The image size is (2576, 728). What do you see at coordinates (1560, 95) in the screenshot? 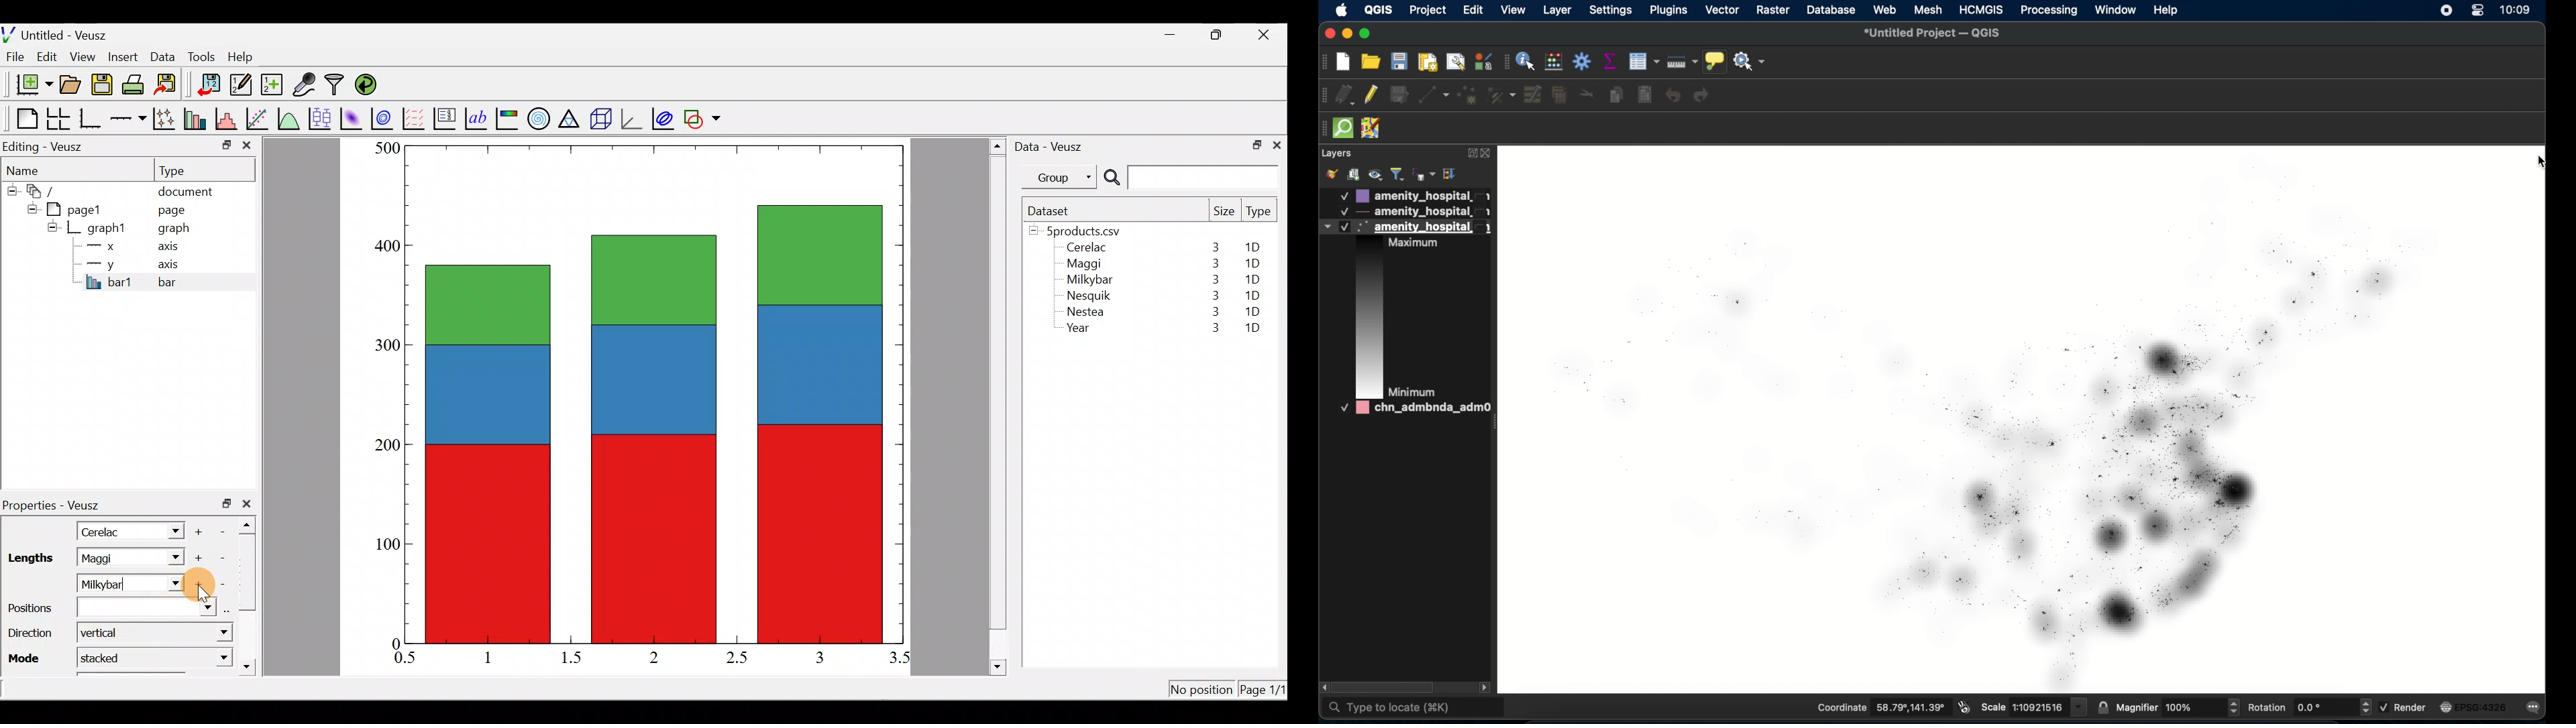
I see `delete selected` at bounding box center [1560, 95].